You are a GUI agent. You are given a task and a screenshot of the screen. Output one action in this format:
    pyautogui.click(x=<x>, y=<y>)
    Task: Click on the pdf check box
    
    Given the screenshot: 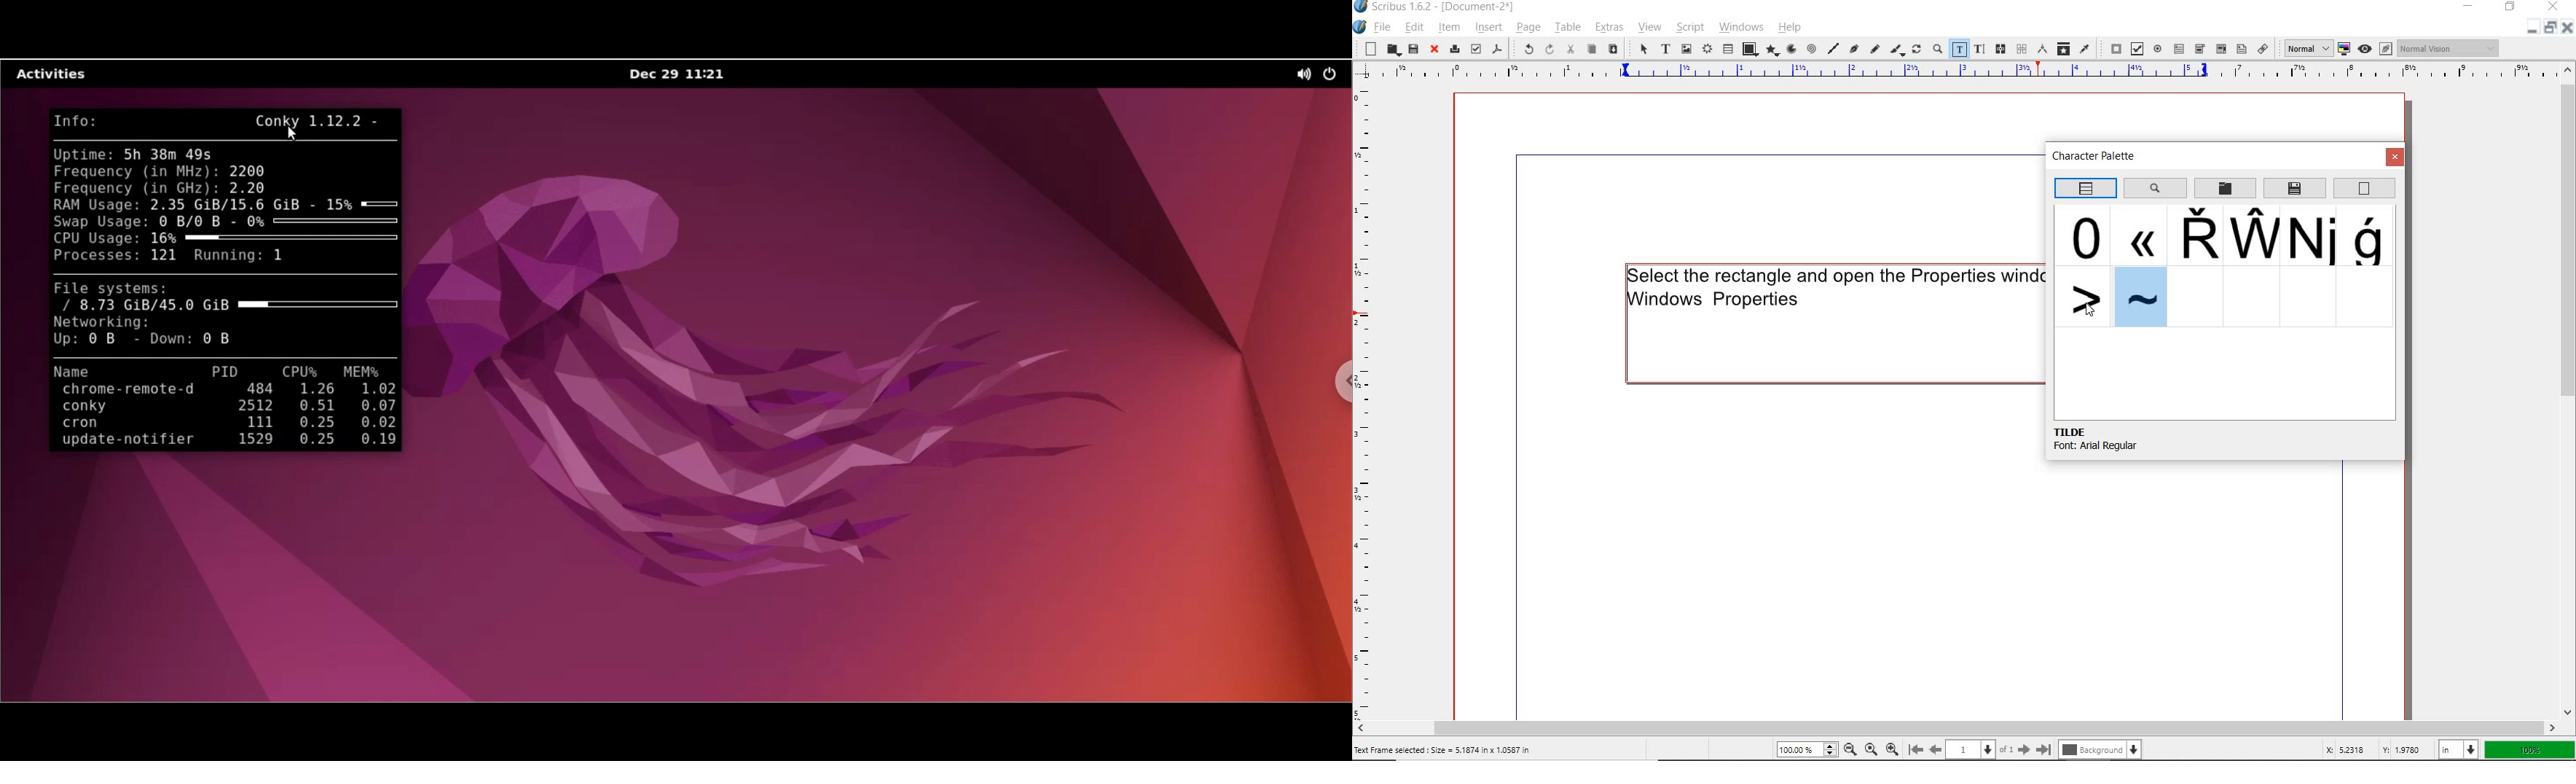 What is the action you would take?
    pyautogui.click(x=2136, y=48)
    